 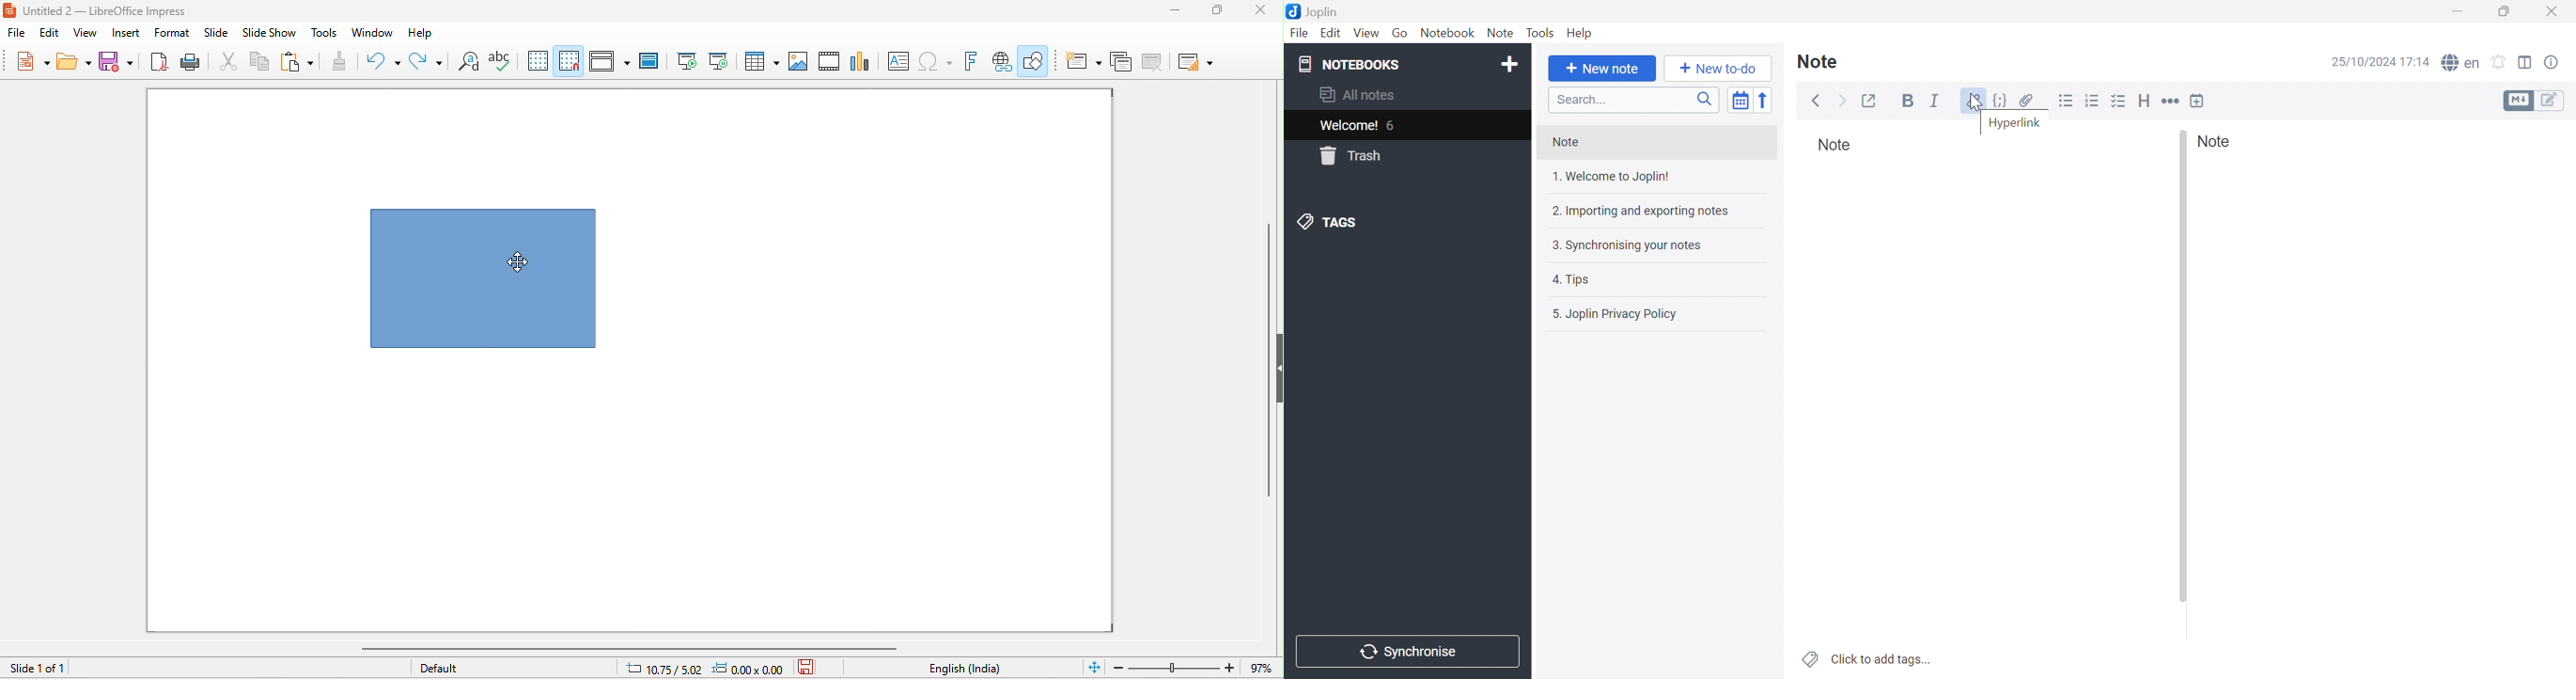 What do you see at coordinates (1299, 34) in the screenshot?
I see `File` at bounding box center [1299, 34].